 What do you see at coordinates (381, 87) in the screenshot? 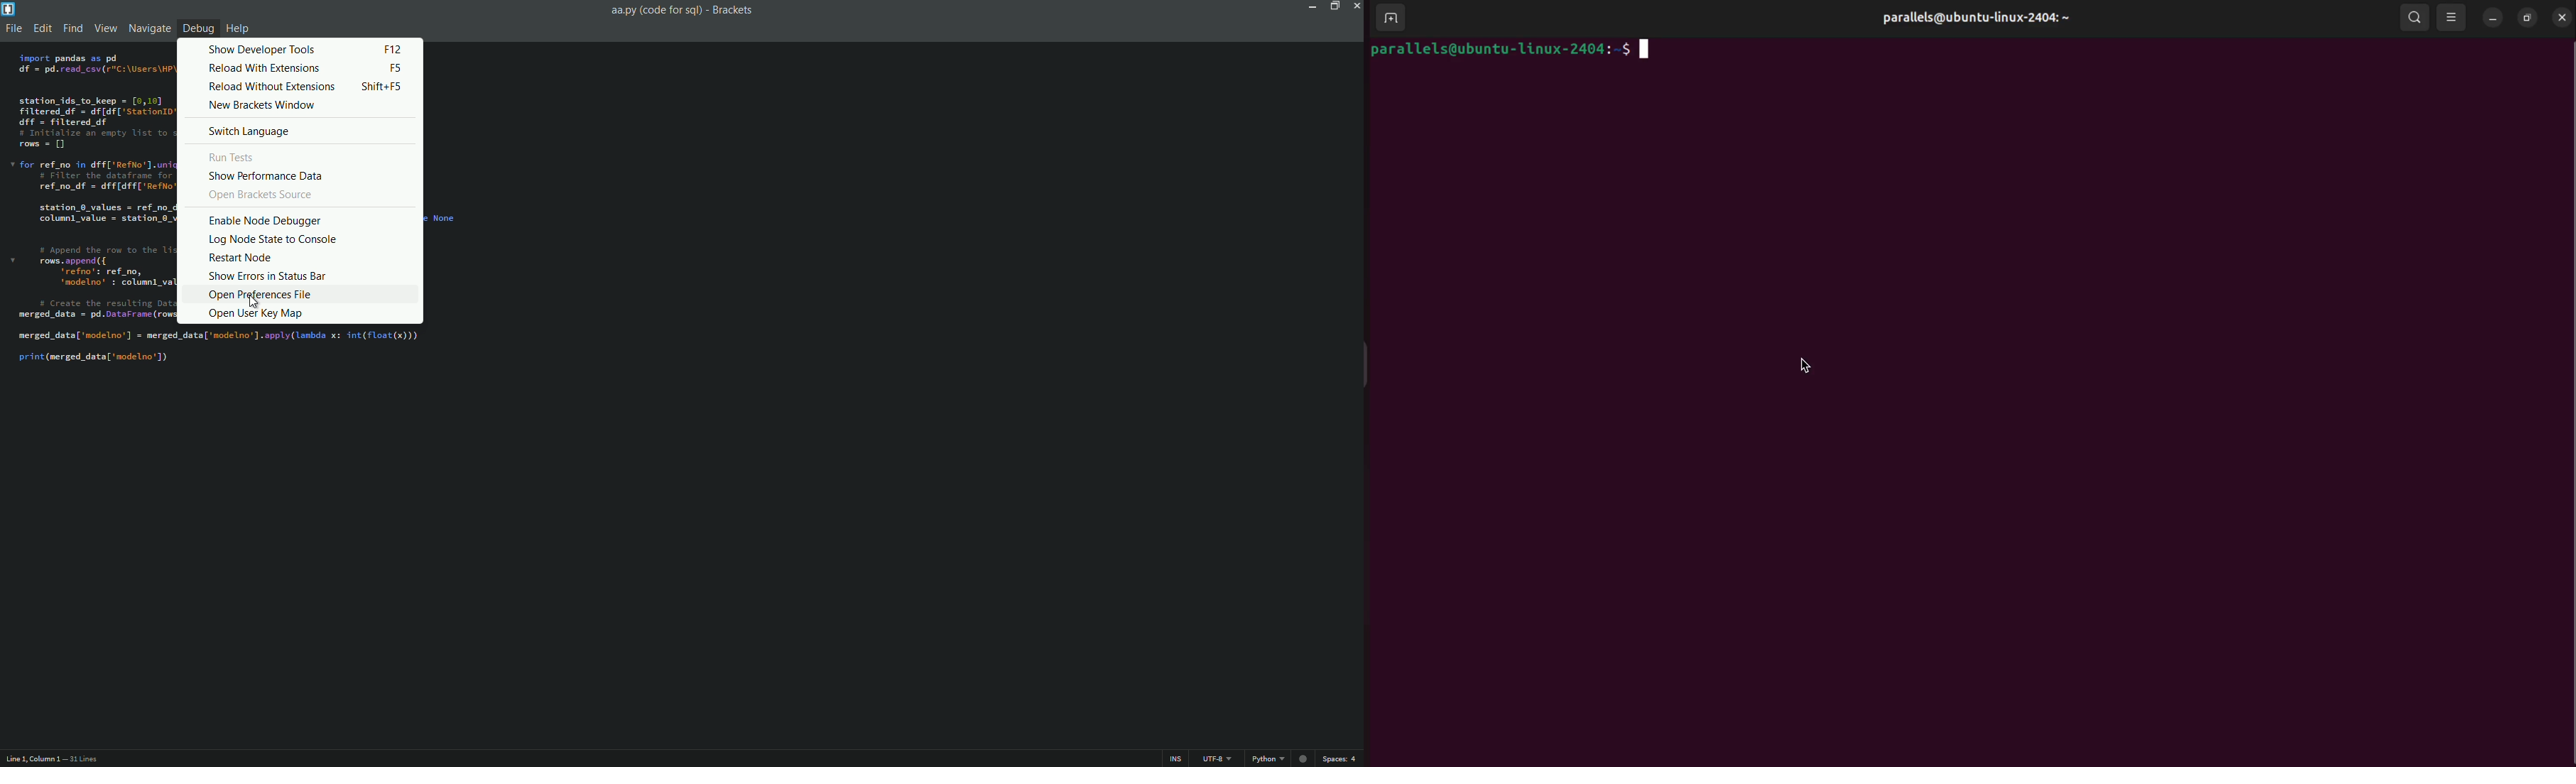
I see `keyboard shortcut` at bounding box center [381, 87].